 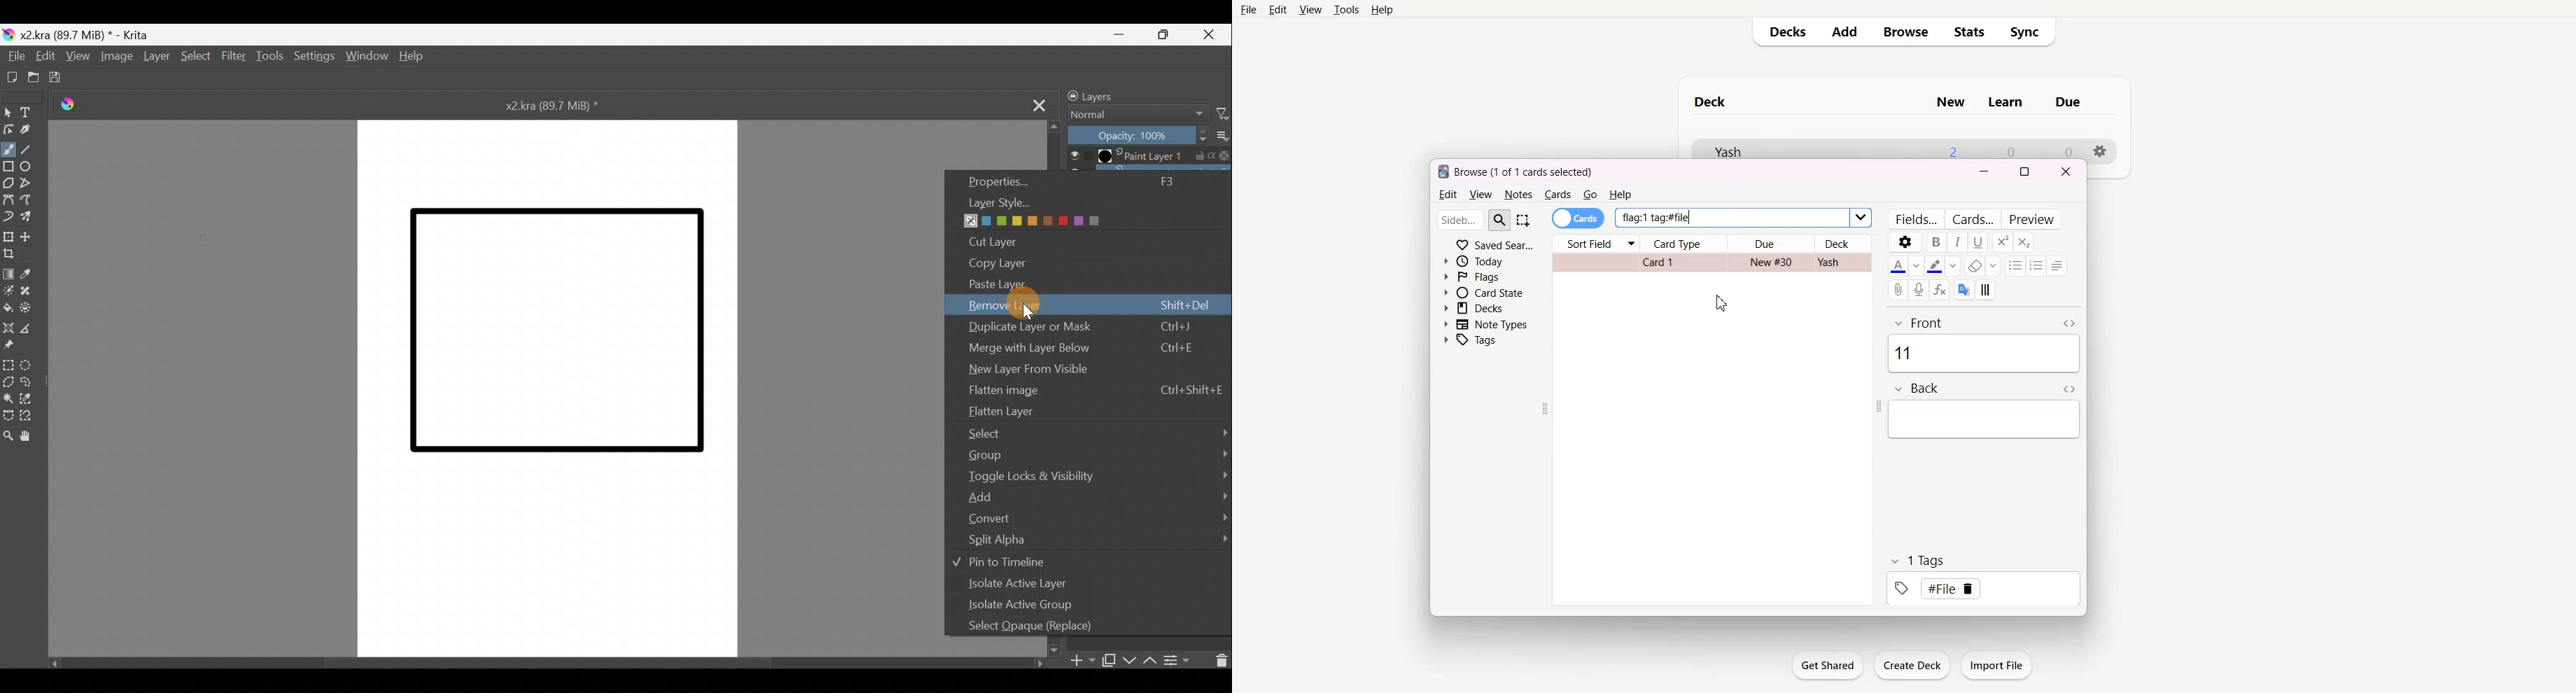 I want to click on empty box, so click(x=1989, y=424).